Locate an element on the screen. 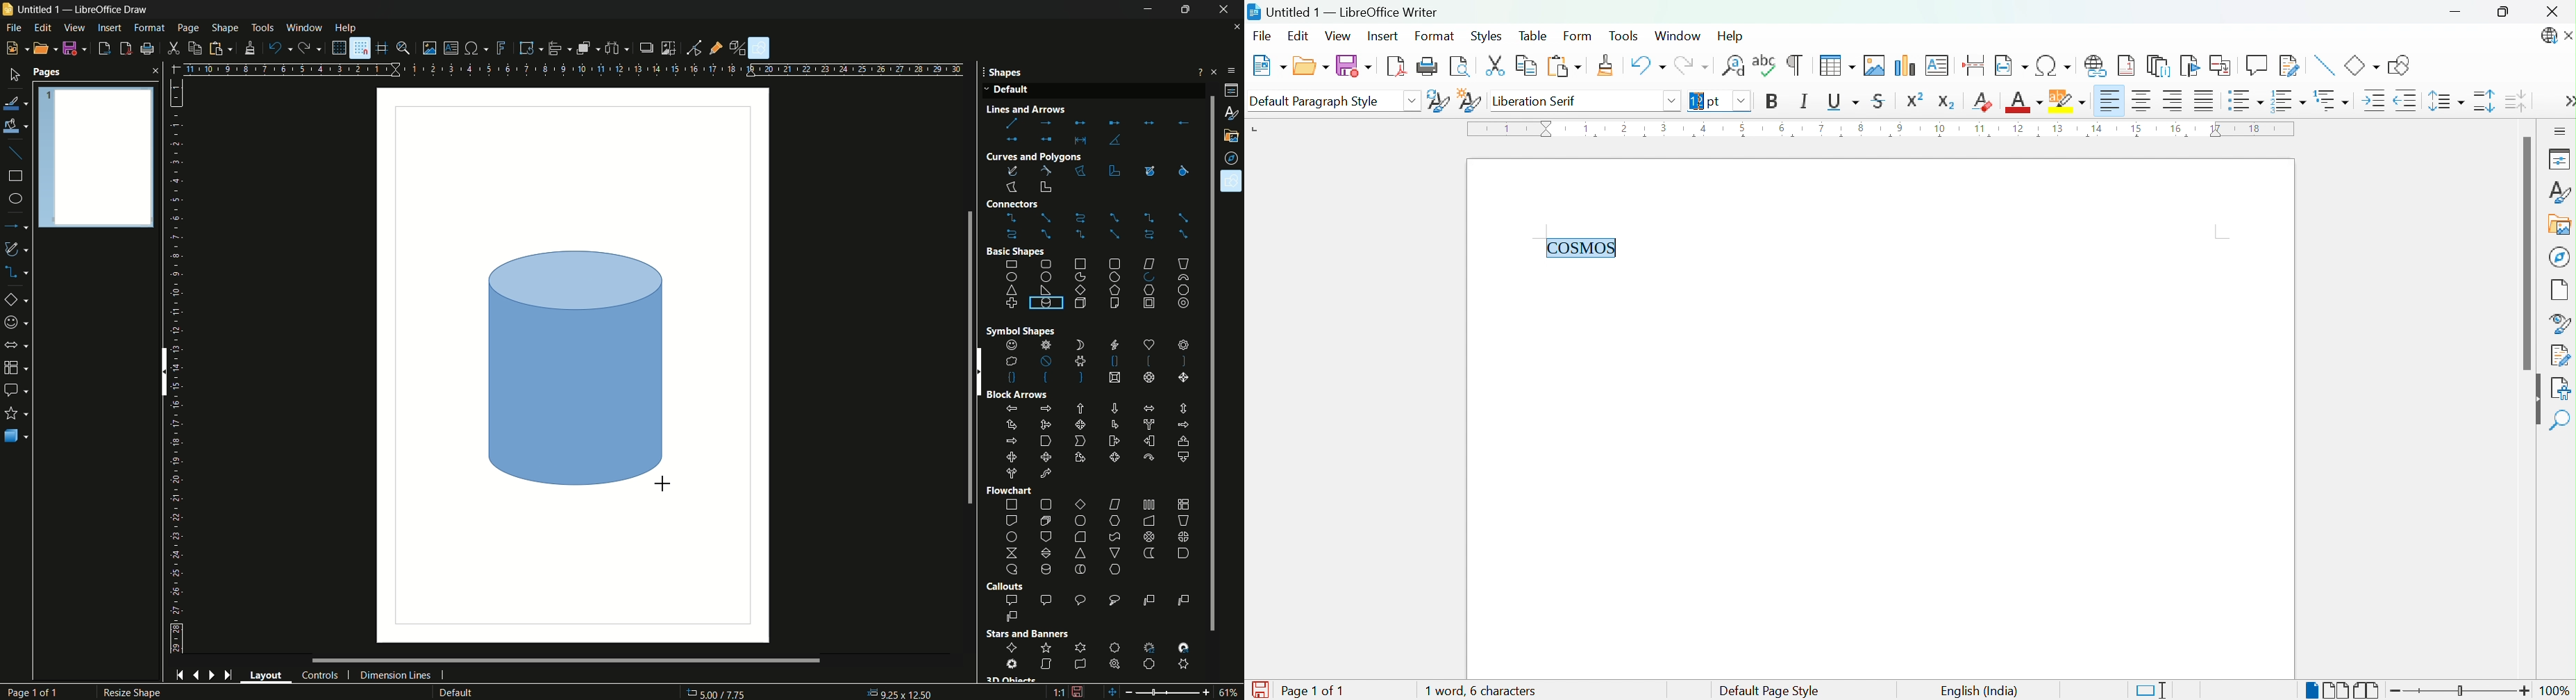  close is located at coordinates (152, 71).